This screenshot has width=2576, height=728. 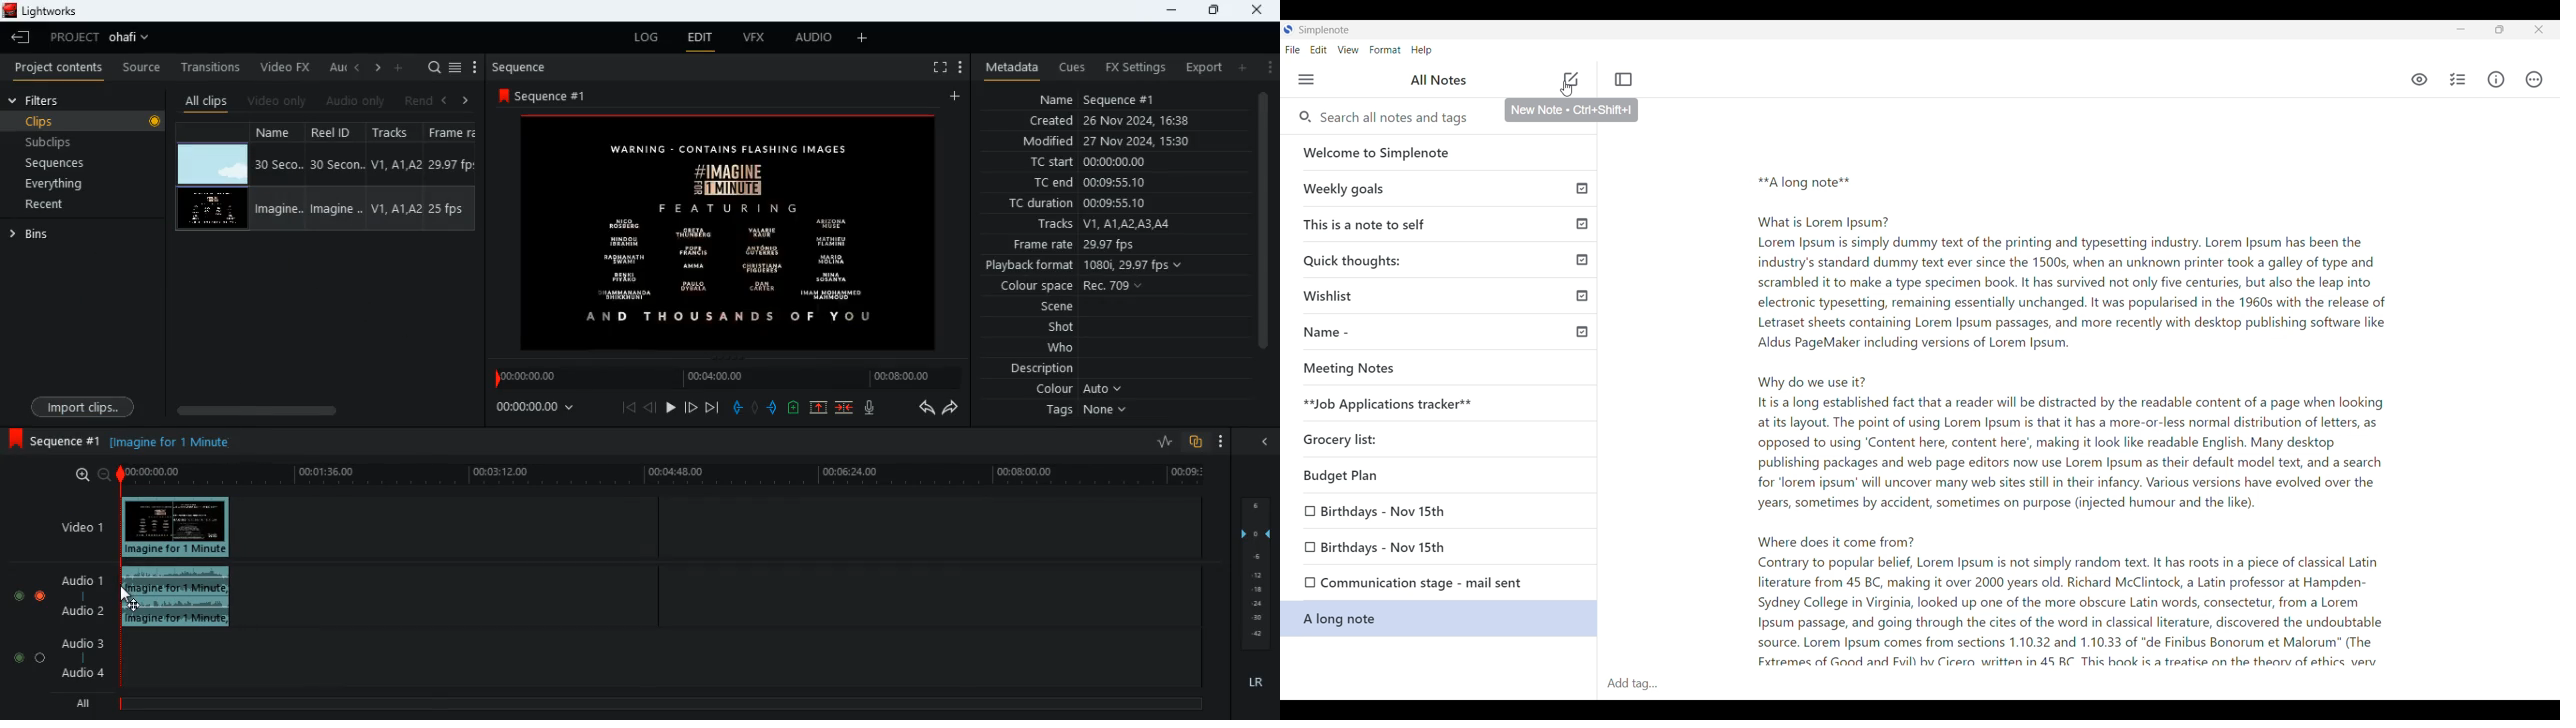 I want to click on **A long note**What is Lorem Ipsum?Lorem Ipsum is simply dummy text of the printing and typesetting industry. Lorem Ipsum has been theindustry's standard dummy text ever since the 1500s, when an unknown printer took a galley of type andscrambled it to make a type specimen book. It has survived not only five centuries, but also the leap intoelectronic typesetting, remaining essentially unchanged. It was popularised in the 1960s with the release ofLetraset sheets containing Lorem Ipsum passages, and more recently with desktop publishing software likeAldus PageMaker including versions of Lorem Ipsum.Why do we use it?Itis a long established fact that a reader will be distracted by the readable content of a page when lookingat its layout. The point of using Lorem Ipsum is that it has a more-or-less normal distribution of letters, asopposed to using ‘Content here, content here’, making it look like readable English. Many desktoppublishing packages and web page editors now use Lorem Ipsum as their default model text, and a searchfor "lorem ipsum’ will uncover many web sites still in their infancy. Various versions have evolved over theyears, sometimes by accident, sometimes on purpose (injected humour and the like).Where does it come from?Contrary to popular belief, Lorem Ipsum is not simply random text. It has roots in a piece of classical Latinliterature from 45 BC, making it over 2000 years old. Richard McClintock, a Latin professor at Hampden-Sydney College in Virginia, looked up one of the more obscure Latin words, consectetur, from a LoremIpsum passage, and going through the cites of the word in classical literature, discovered the undoubtablesource. Lorem Ipsum comes from sections 1.10.32 and 1.10.33 of "de Finibus Bonorum et Malorum” (The, so click(x=2081, y=425).